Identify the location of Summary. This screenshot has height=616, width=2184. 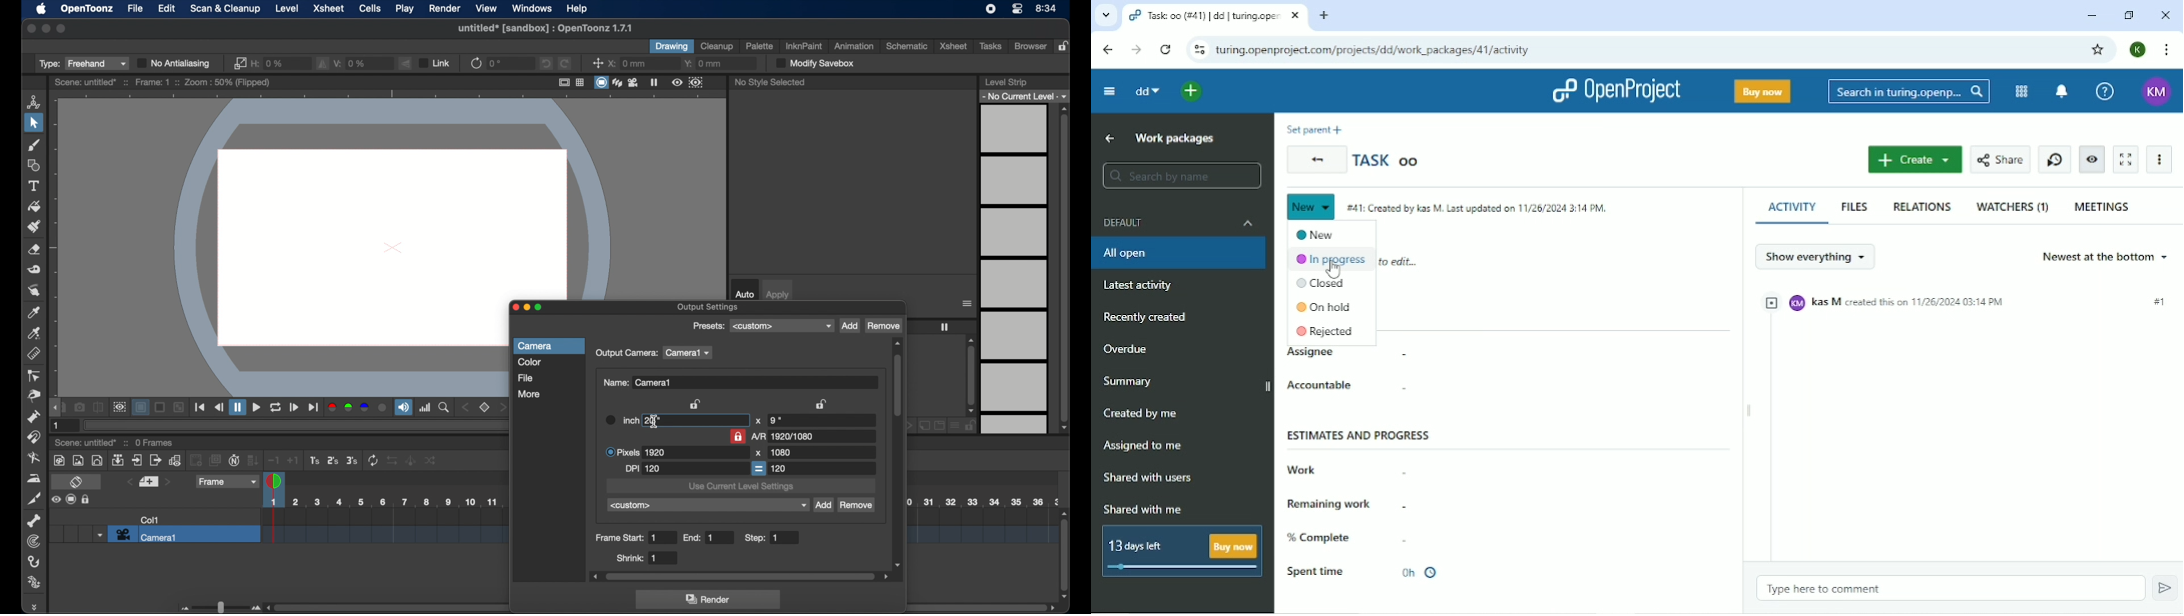
(1184, 384).